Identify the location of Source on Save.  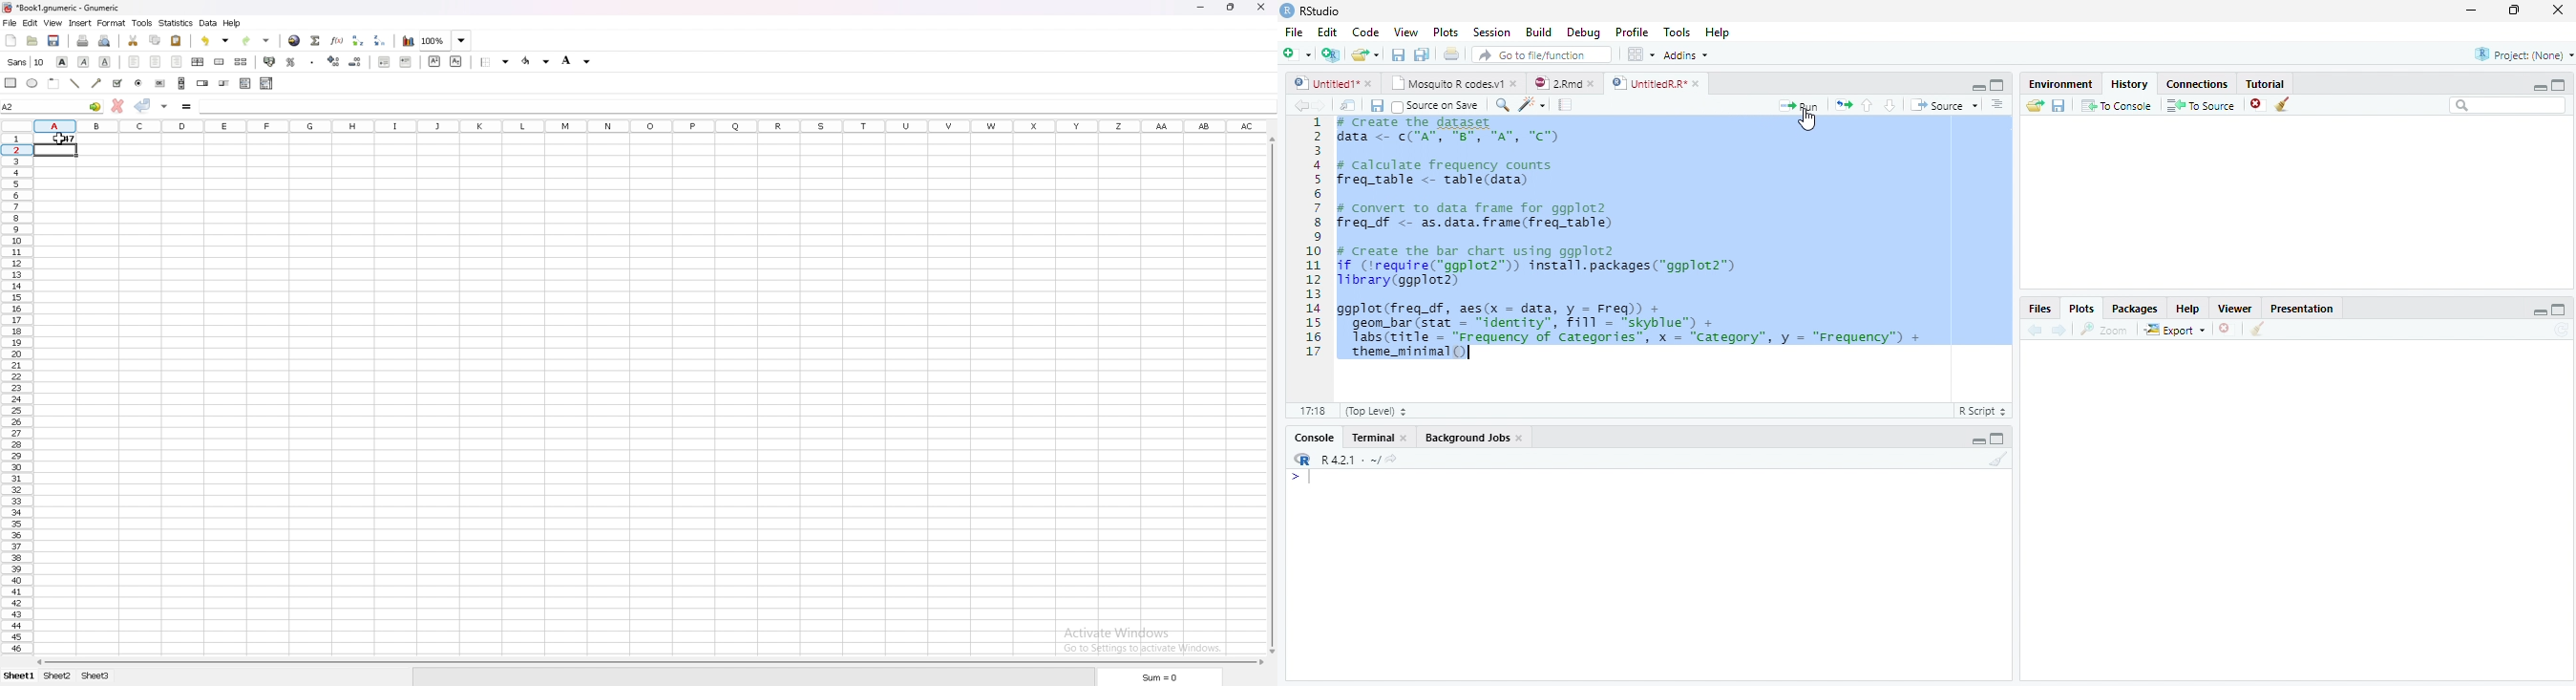
(1437, 105).